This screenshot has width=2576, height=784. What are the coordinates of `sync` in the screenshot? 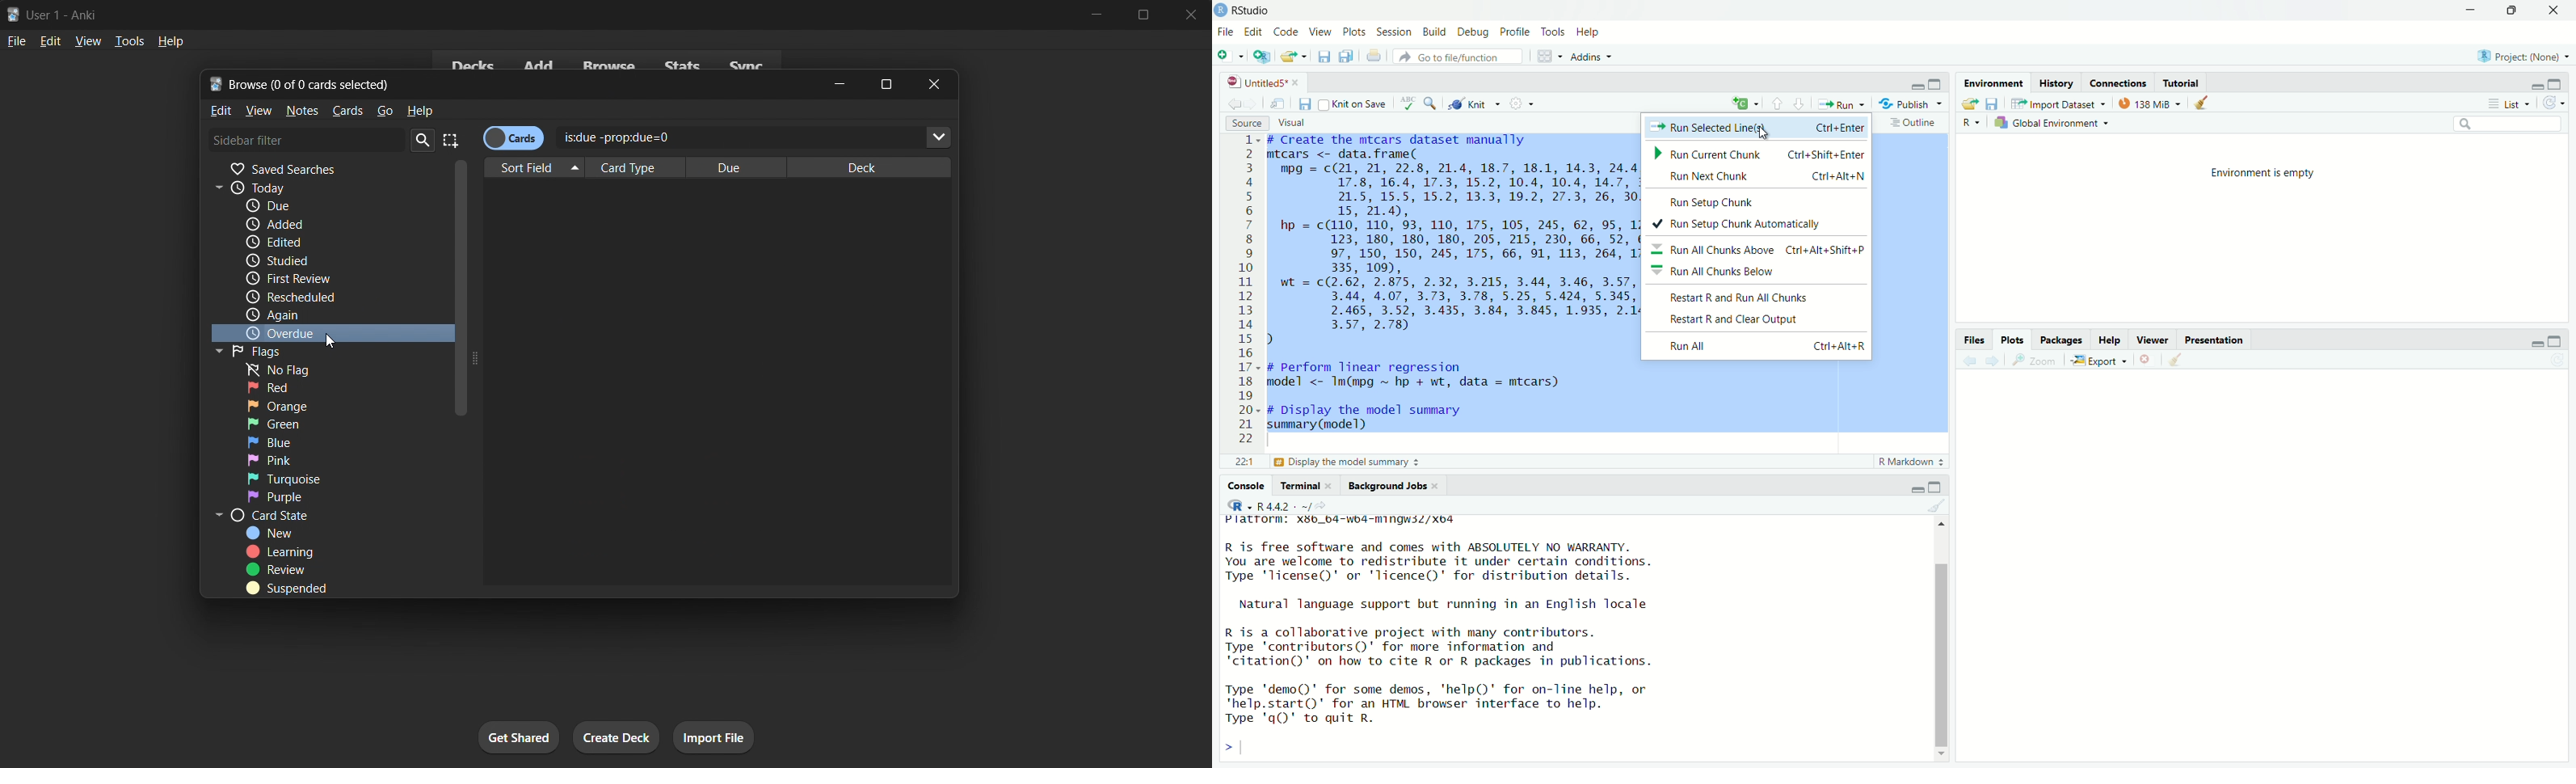 It's located at (747, 62).